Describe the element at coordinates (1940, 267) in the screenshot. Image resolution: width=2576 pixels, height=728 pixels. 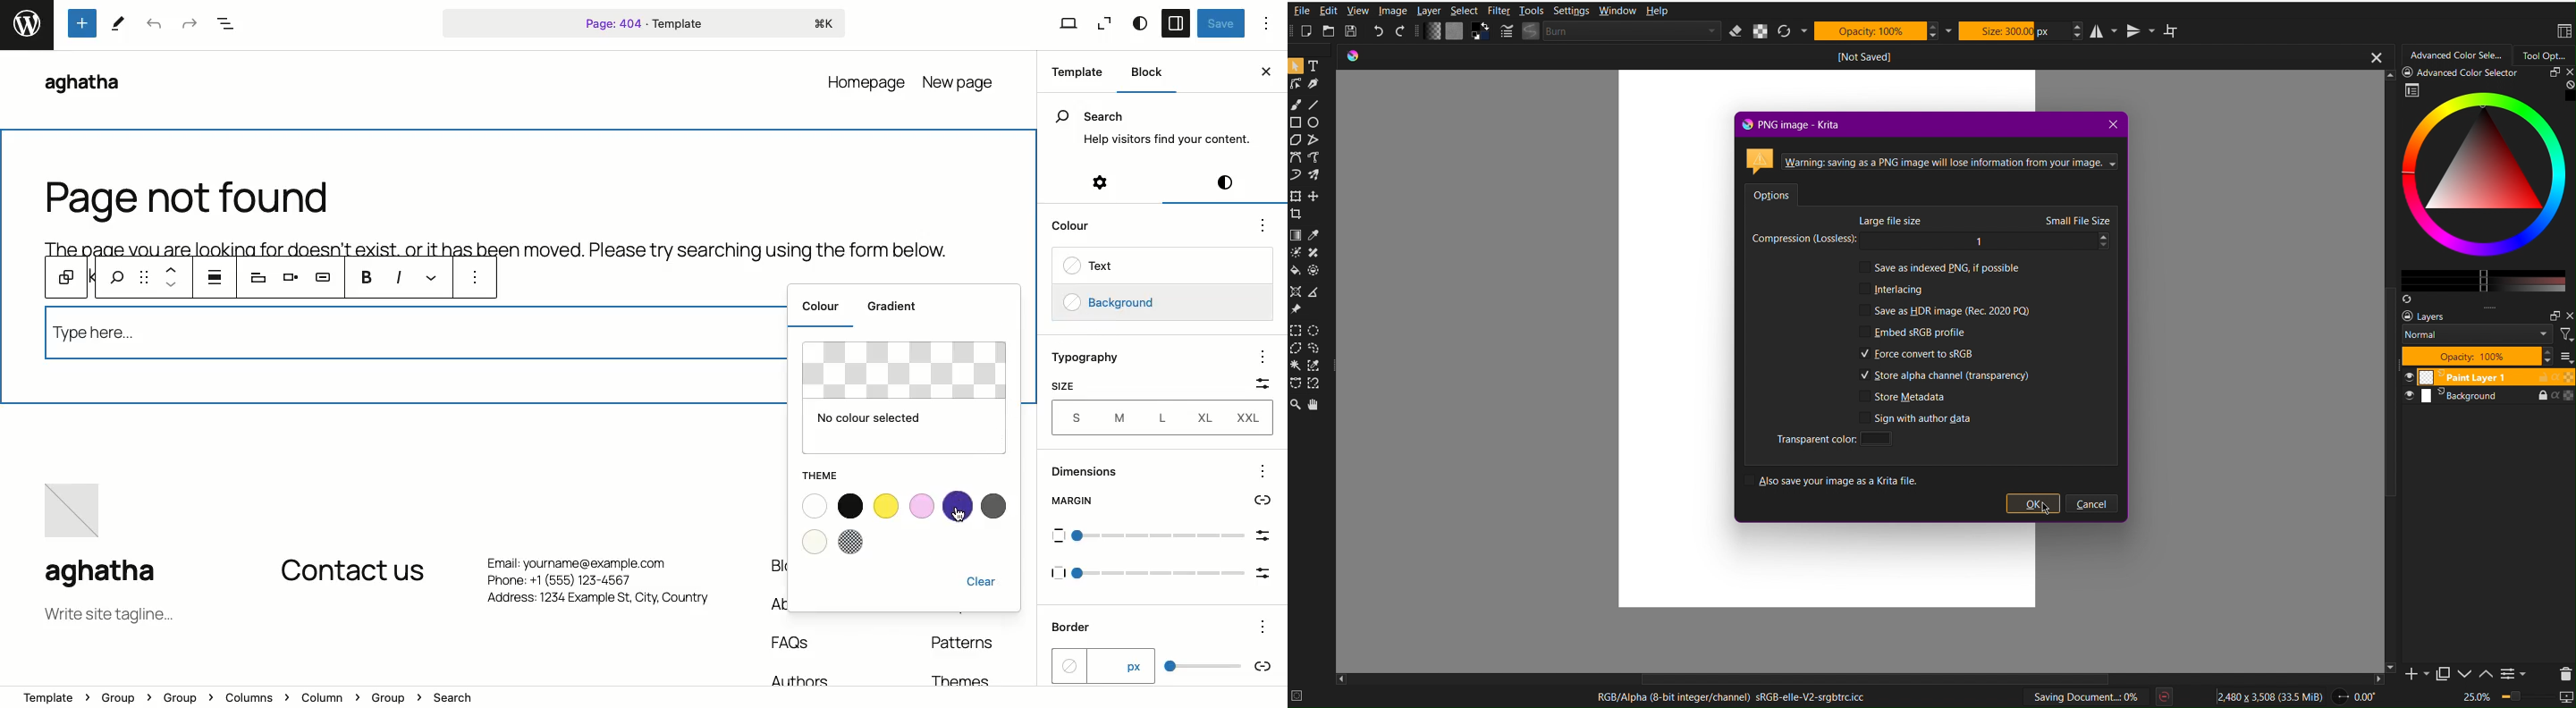
I see `Save as indexed ` at that location.